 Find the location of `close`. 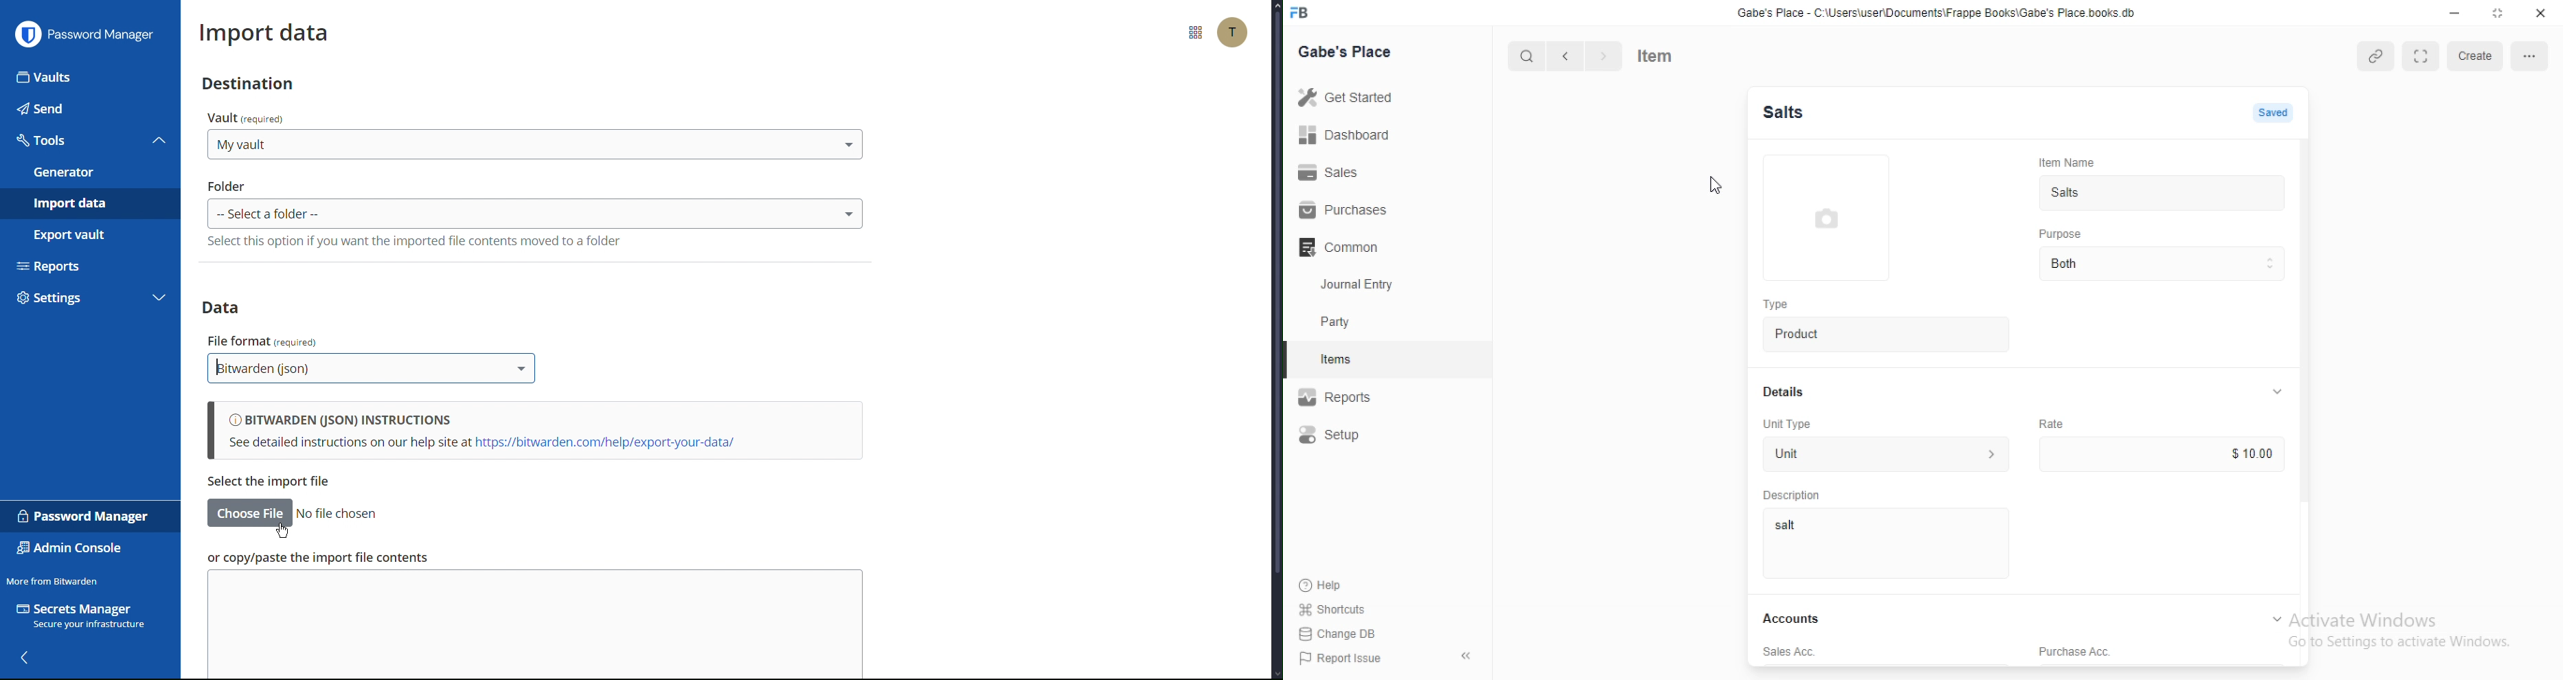

close is located at coordinates (2541, 13).